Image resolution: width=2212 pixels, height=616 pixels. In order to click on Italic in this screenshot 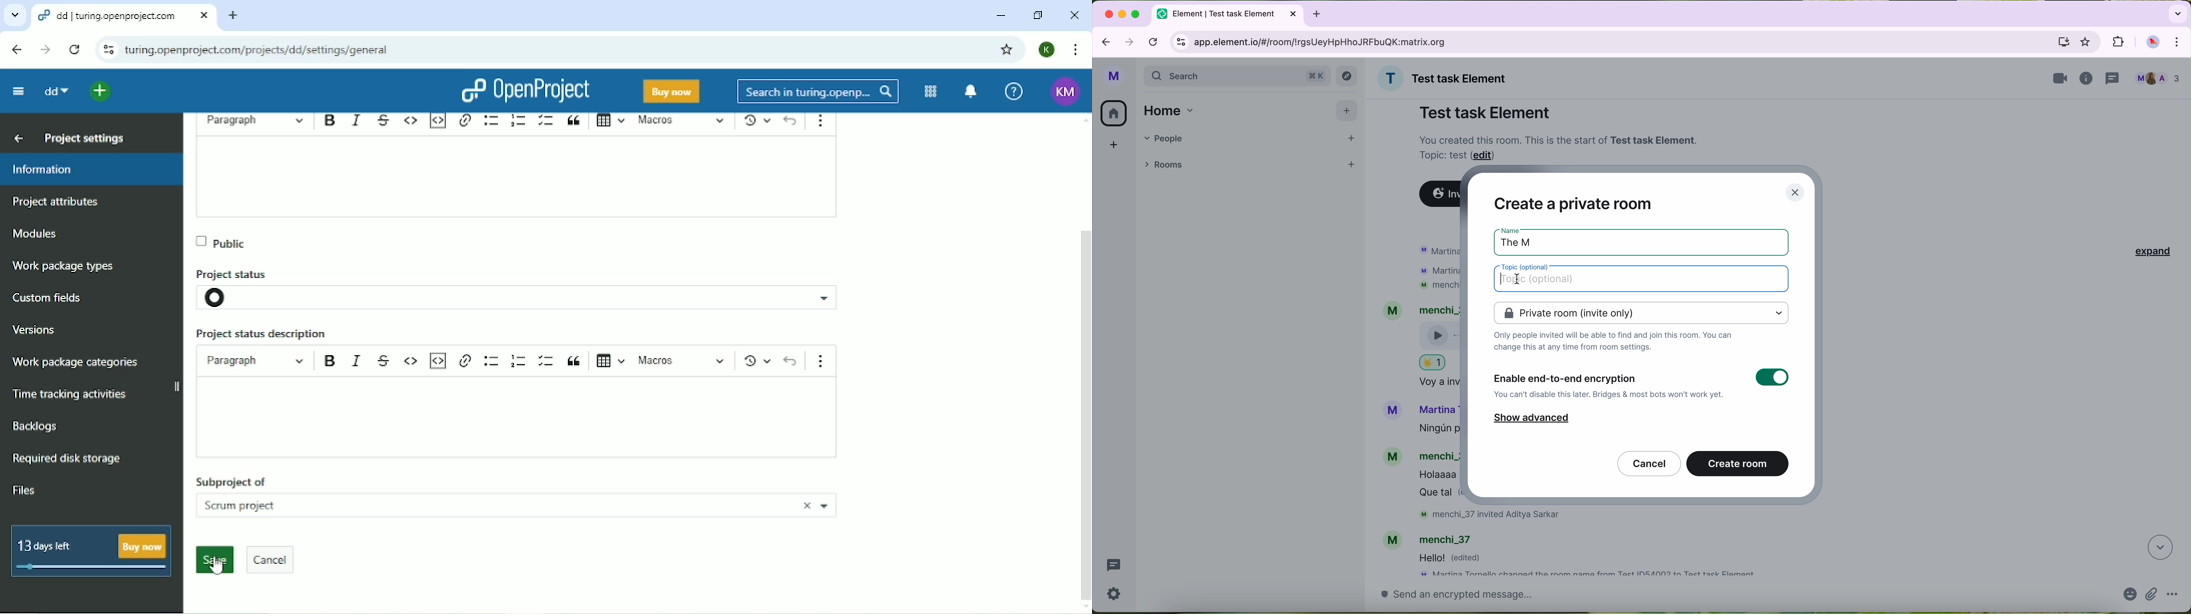, I will do `click(357, 121)`.